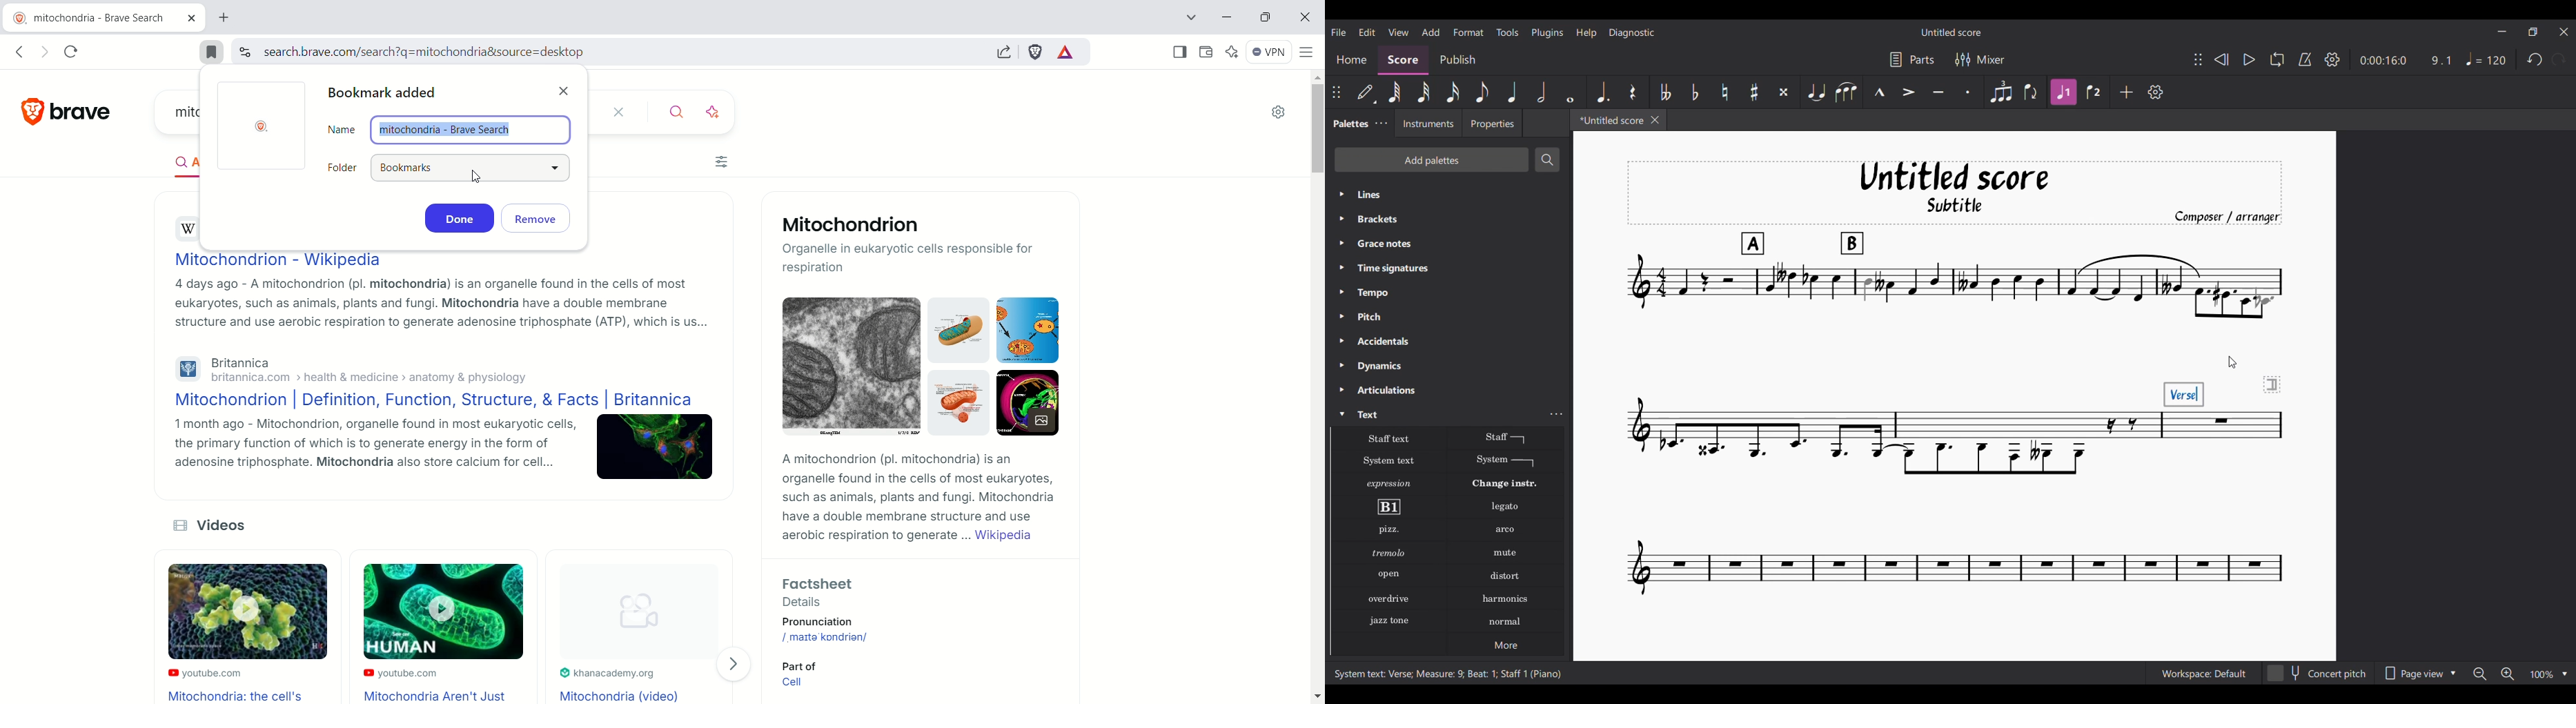 This screenshot has height=728, width=2576. I want to click on Staff text line, so click(1506, 437).